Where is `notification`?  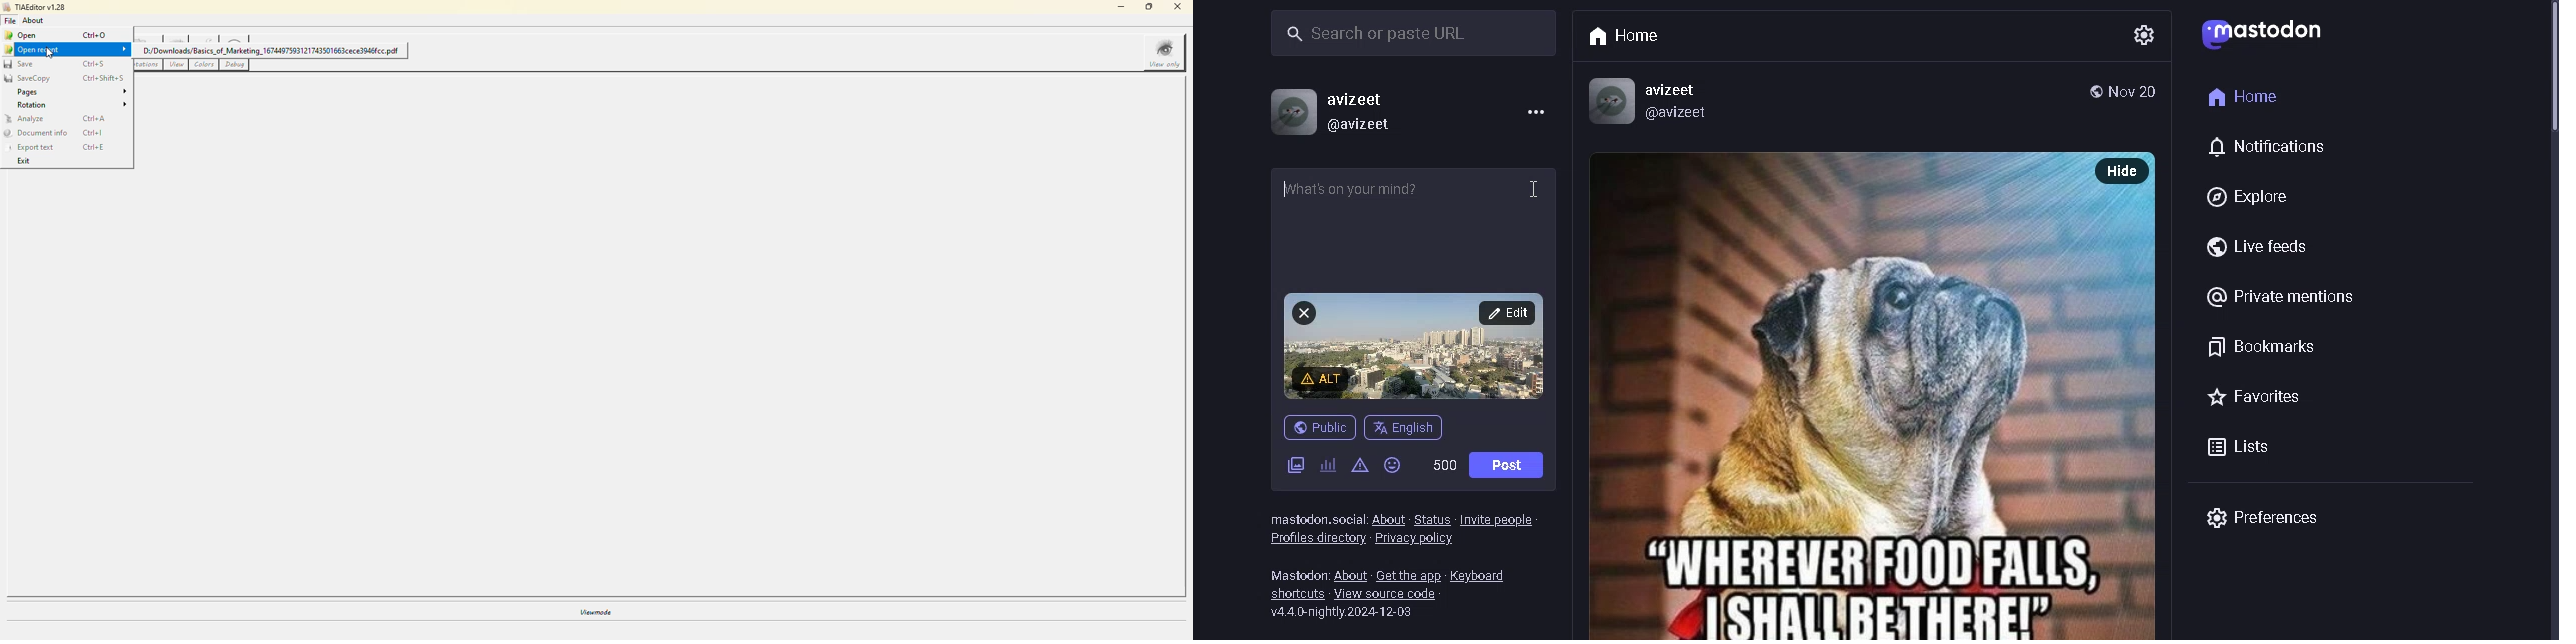 notification is located at coordinates (2271, 148).